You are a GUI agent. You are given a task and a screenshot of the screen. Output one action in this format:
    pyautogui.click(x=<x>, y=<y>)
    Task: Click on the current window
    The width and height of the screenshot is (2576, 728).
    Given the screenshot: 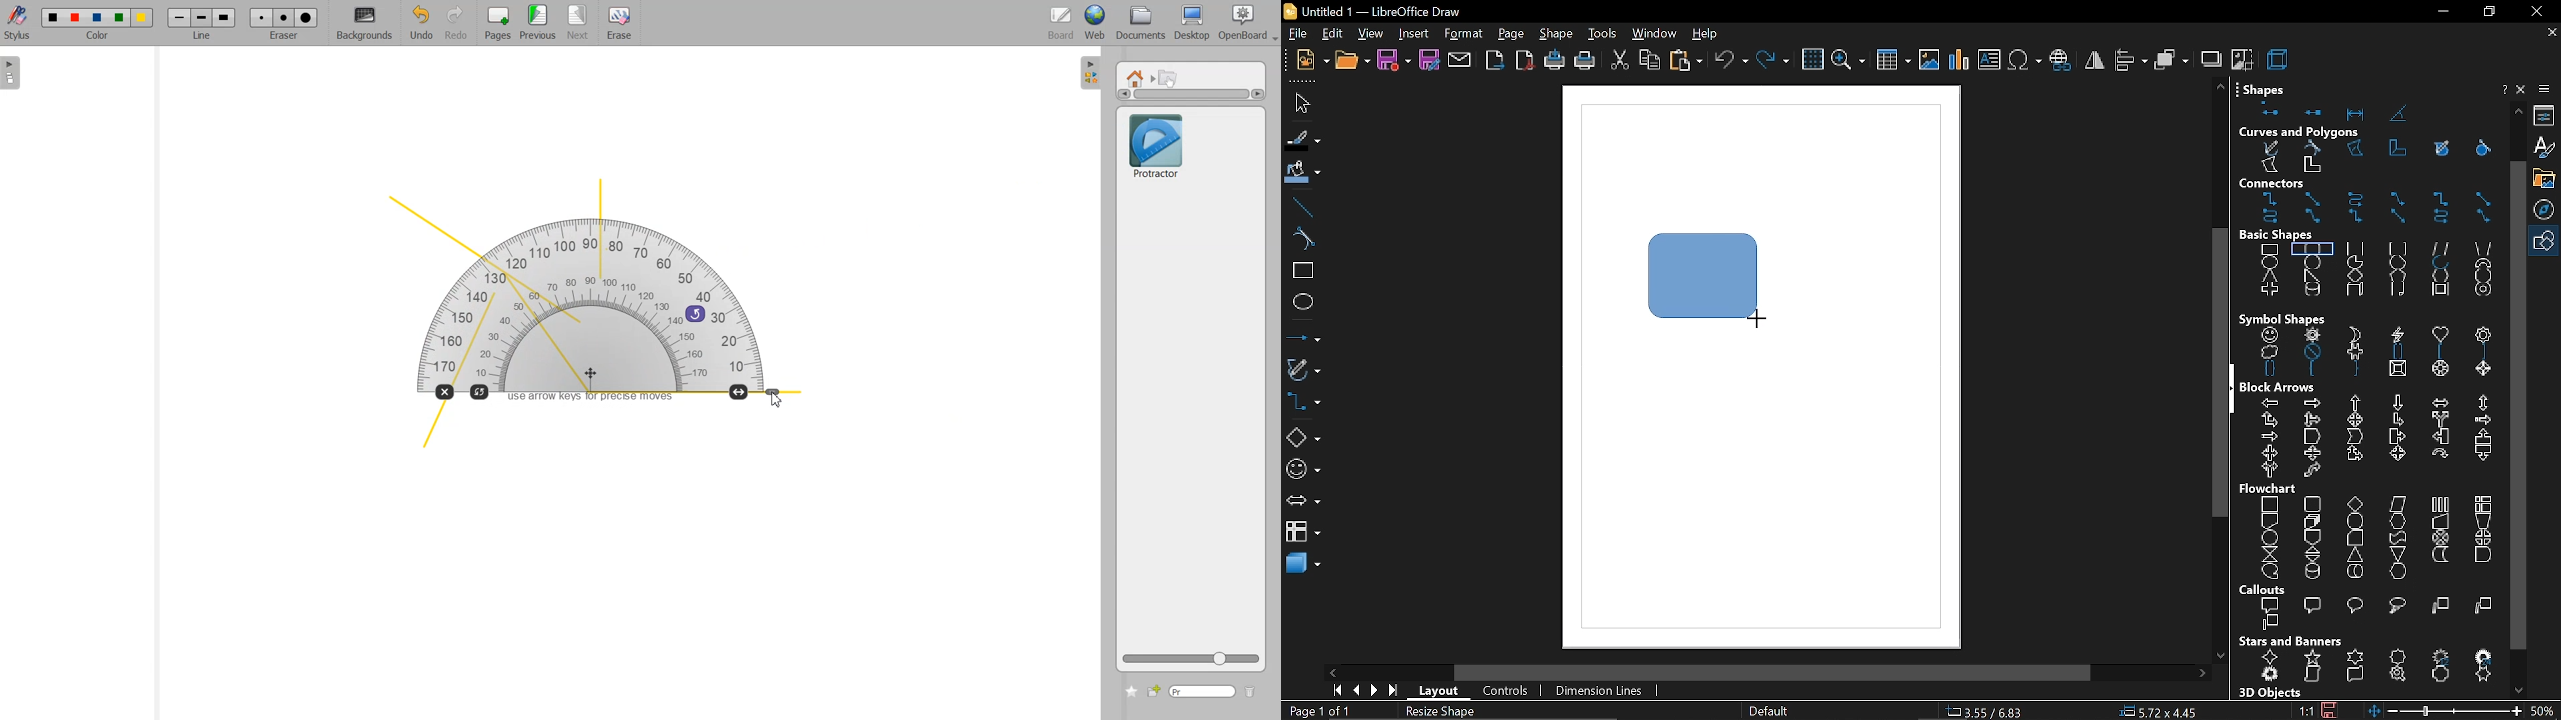 What is the action you would take?
    pyautogui.click(x=1379, y=11)
    